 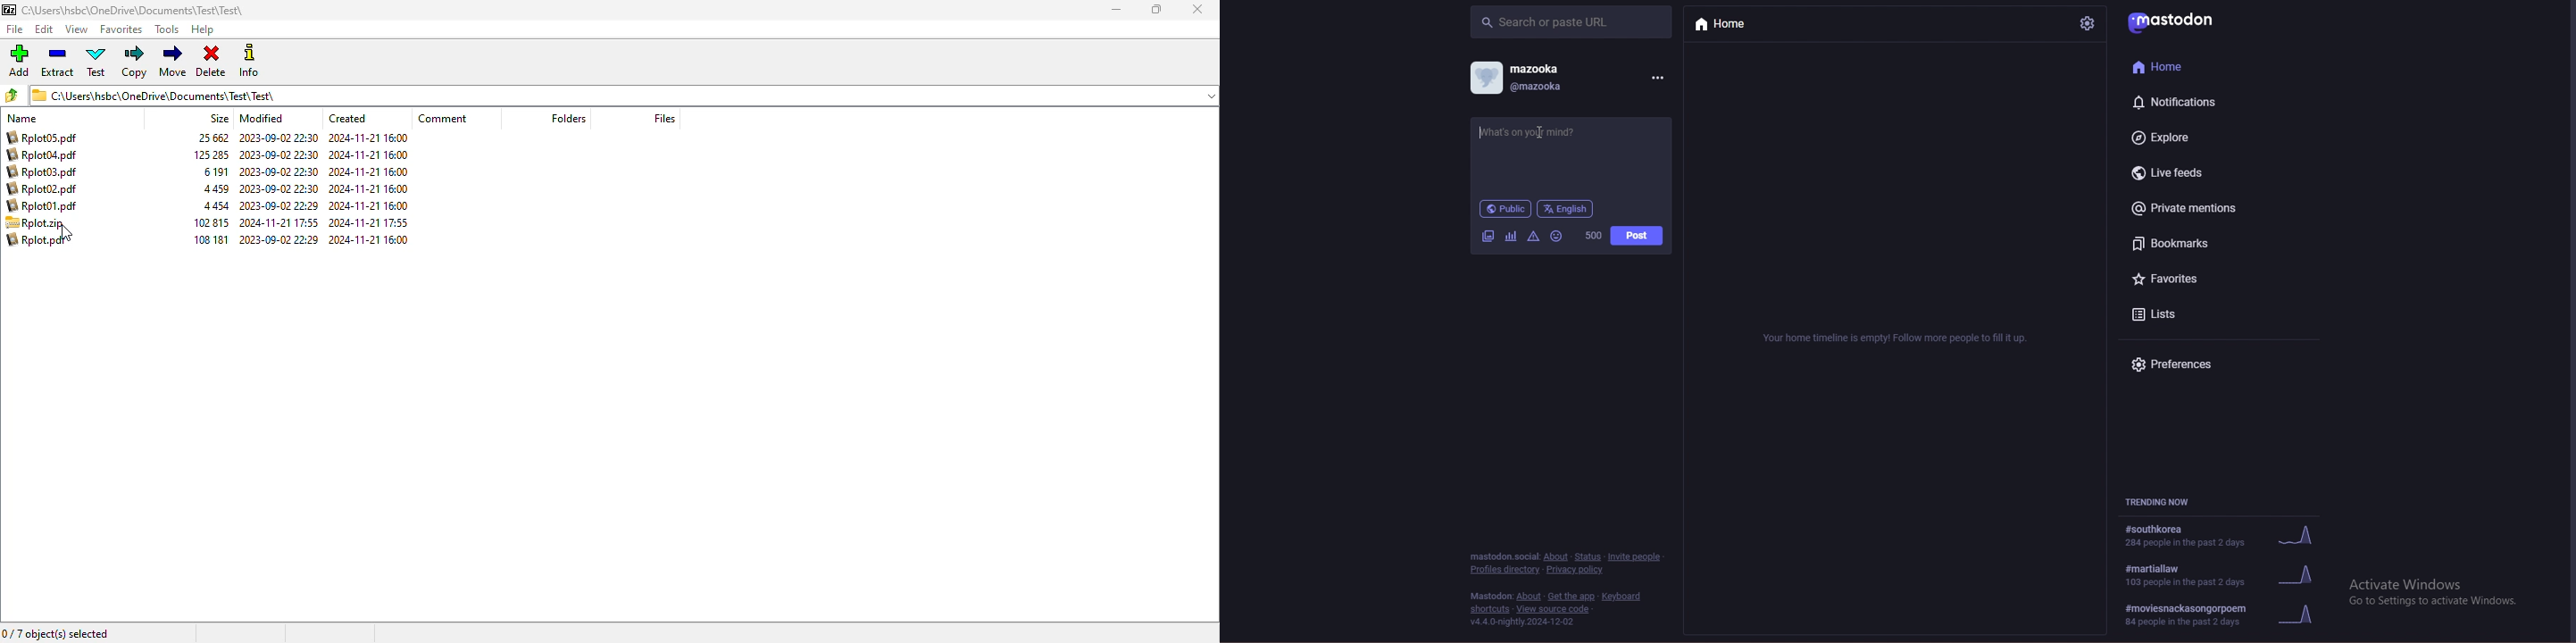 I want to click on @mazooka, so click(x=1550, y=88).